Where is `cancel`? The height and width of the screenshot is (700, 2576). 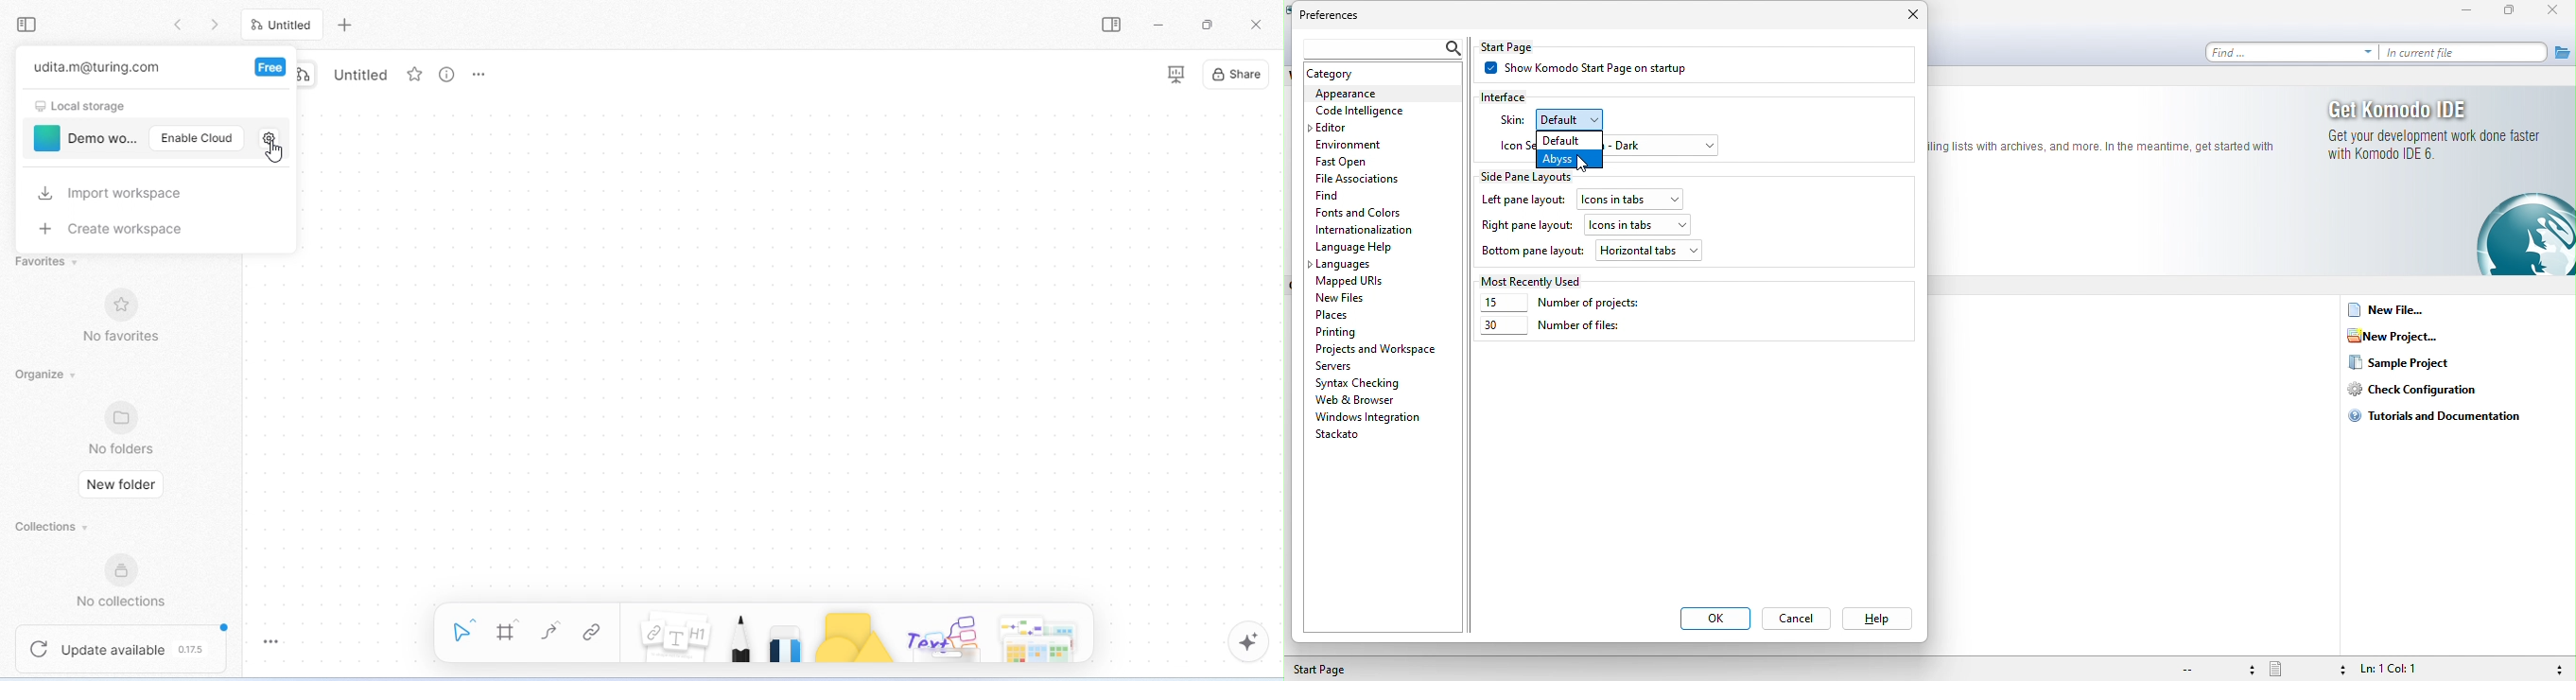
cancel is located at coordinates (1801, 620).